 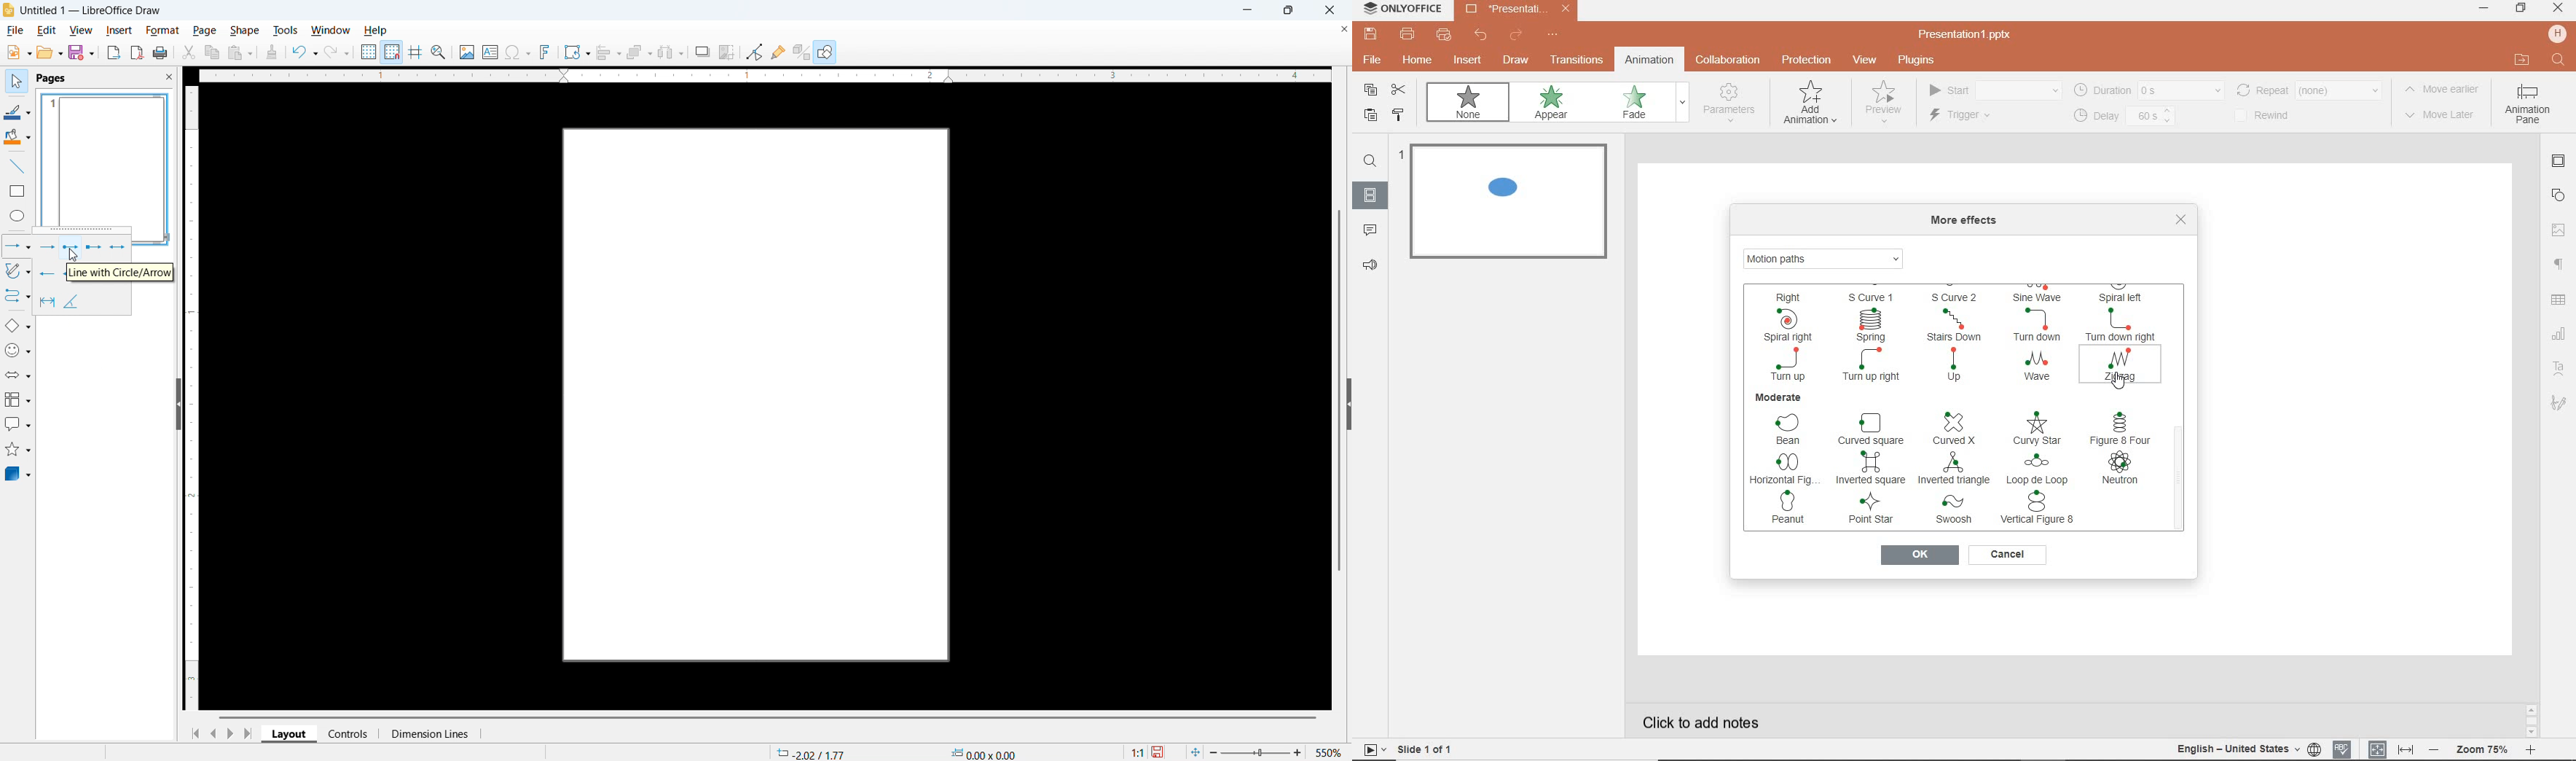 What do you see at coordinates (1516, 60) in the screenshot?
I see `draw` at bounding box center [1516, 60].